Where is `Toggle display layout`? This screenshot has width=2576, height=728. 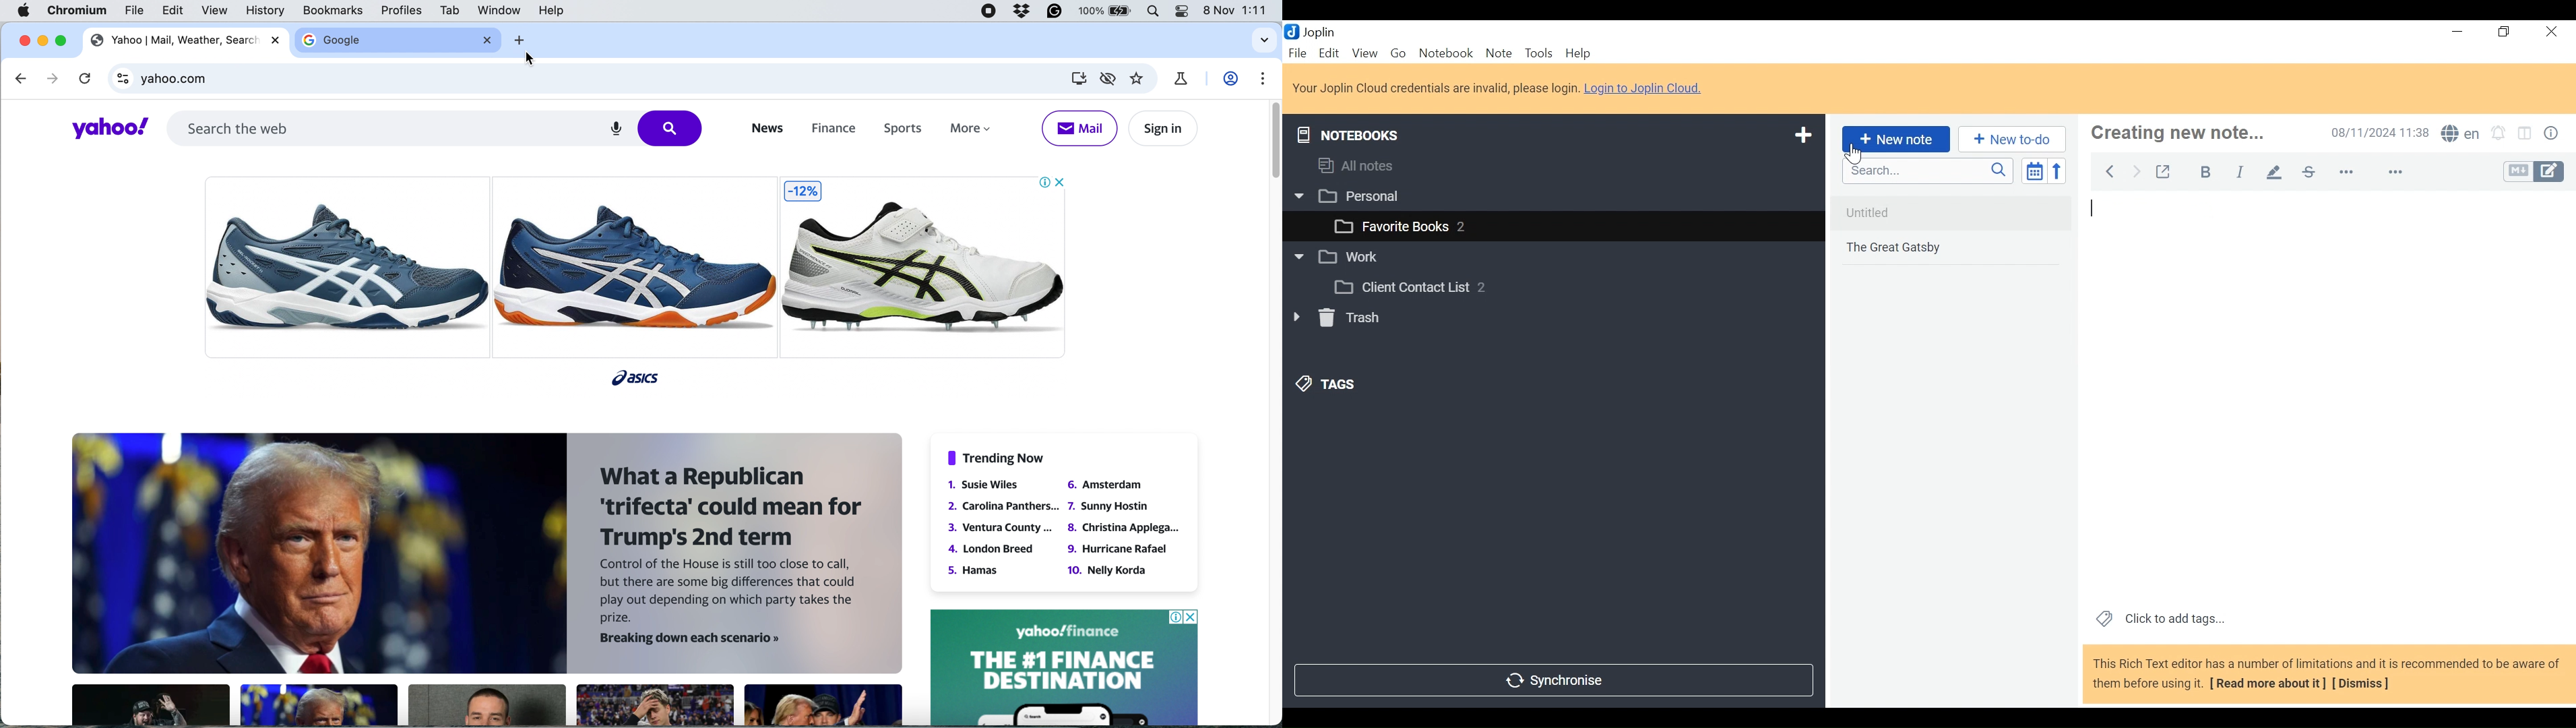
Toggle display layout is located at coordinates (2525, 134).